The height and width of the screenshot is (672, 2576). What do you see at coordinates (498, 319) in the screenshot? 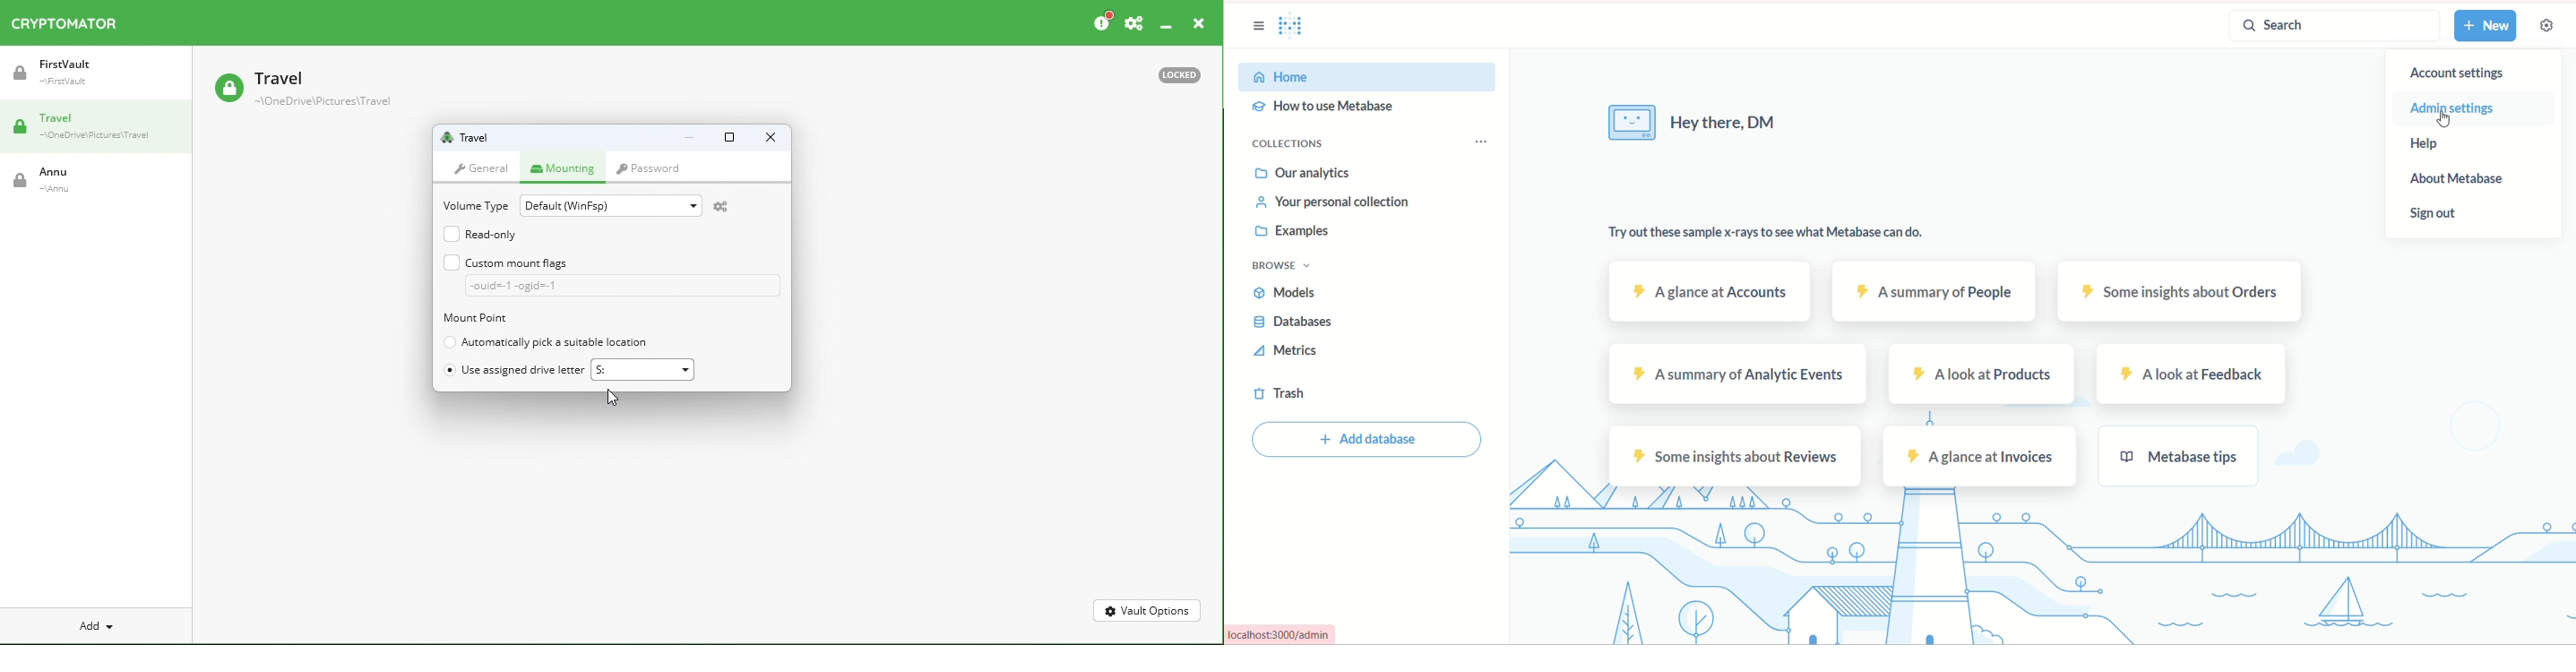
I see `Mount point` at bounding box center [498, 319].